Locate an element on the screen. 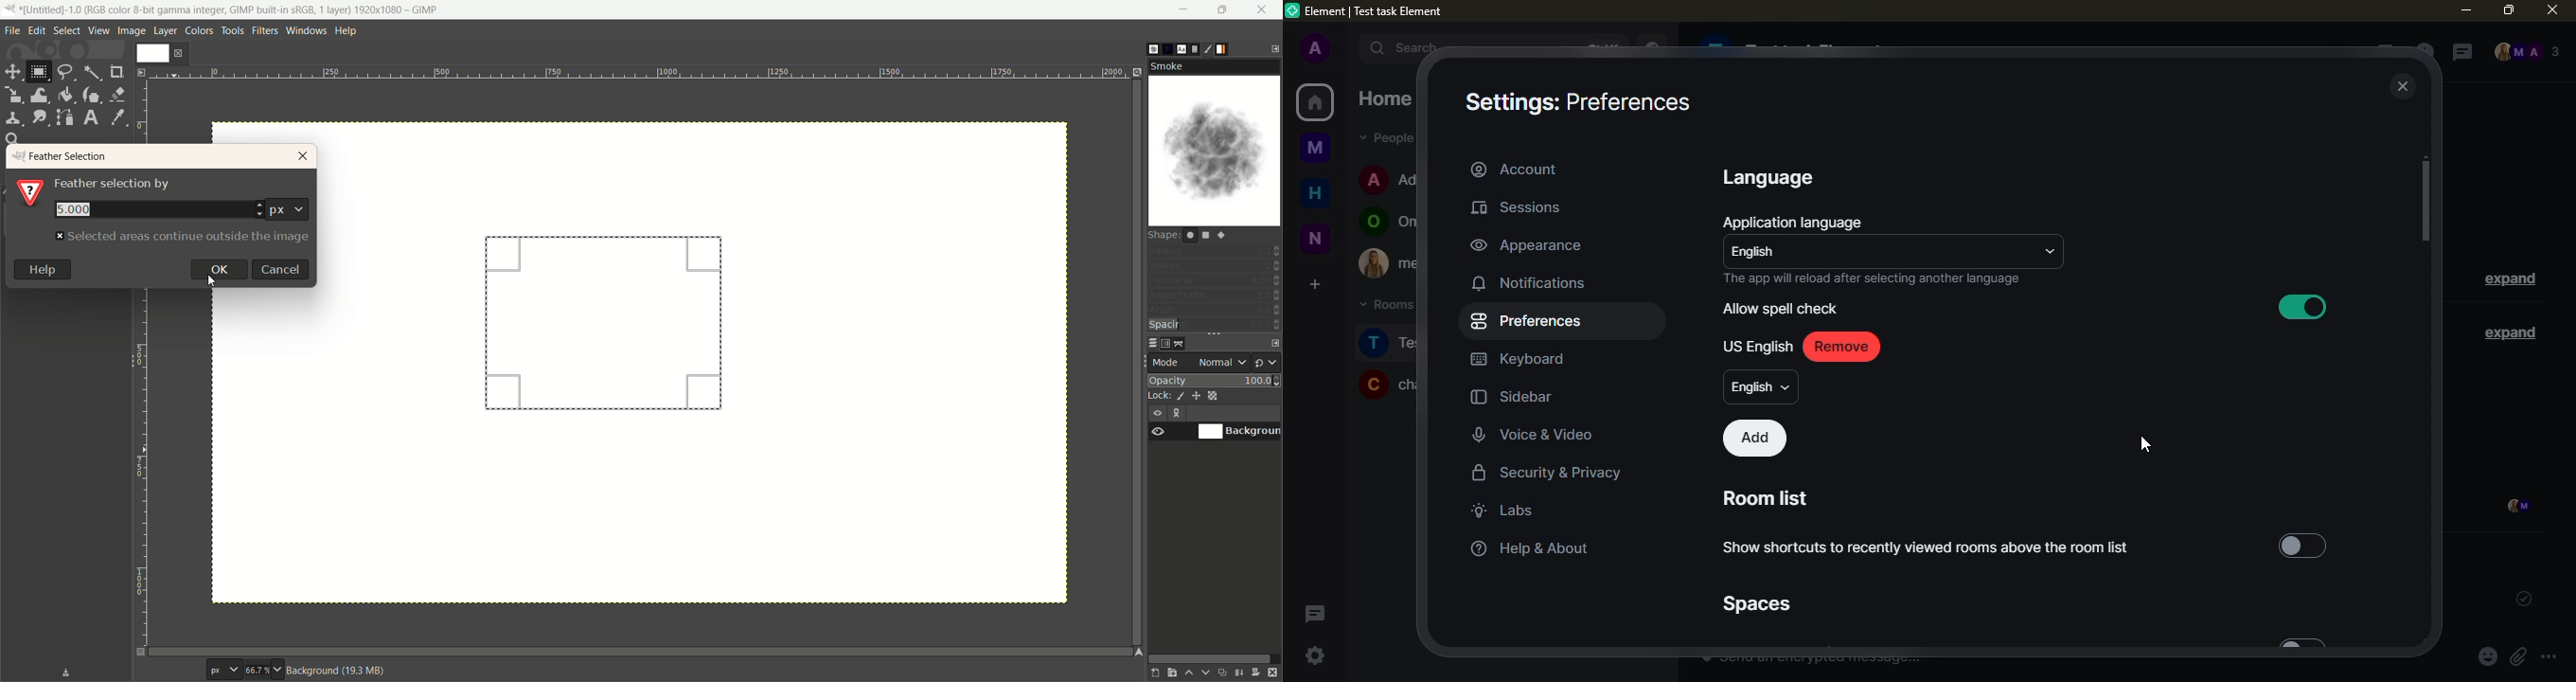 The image size is (2576, 700). attach is located at coordinates (2517, 657).